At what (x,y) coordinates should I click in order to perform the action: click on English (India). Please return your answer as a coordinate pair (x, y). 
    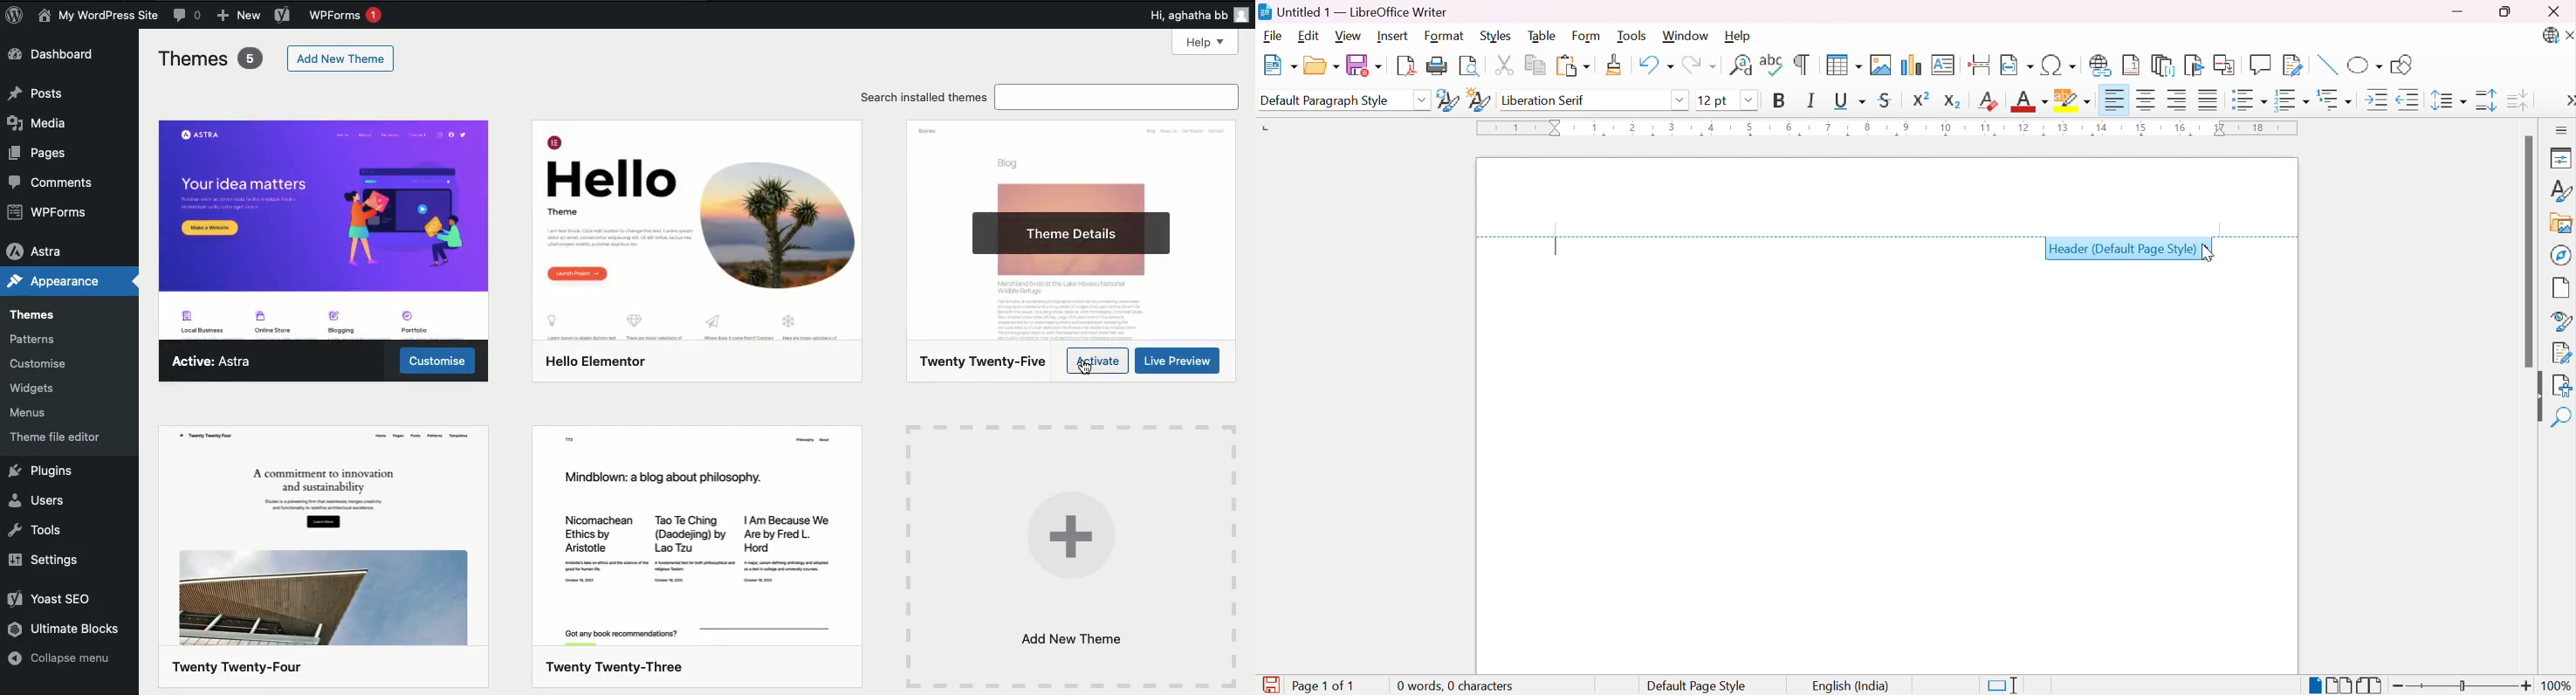
    Looking at the image, I should click on (1852, 685).